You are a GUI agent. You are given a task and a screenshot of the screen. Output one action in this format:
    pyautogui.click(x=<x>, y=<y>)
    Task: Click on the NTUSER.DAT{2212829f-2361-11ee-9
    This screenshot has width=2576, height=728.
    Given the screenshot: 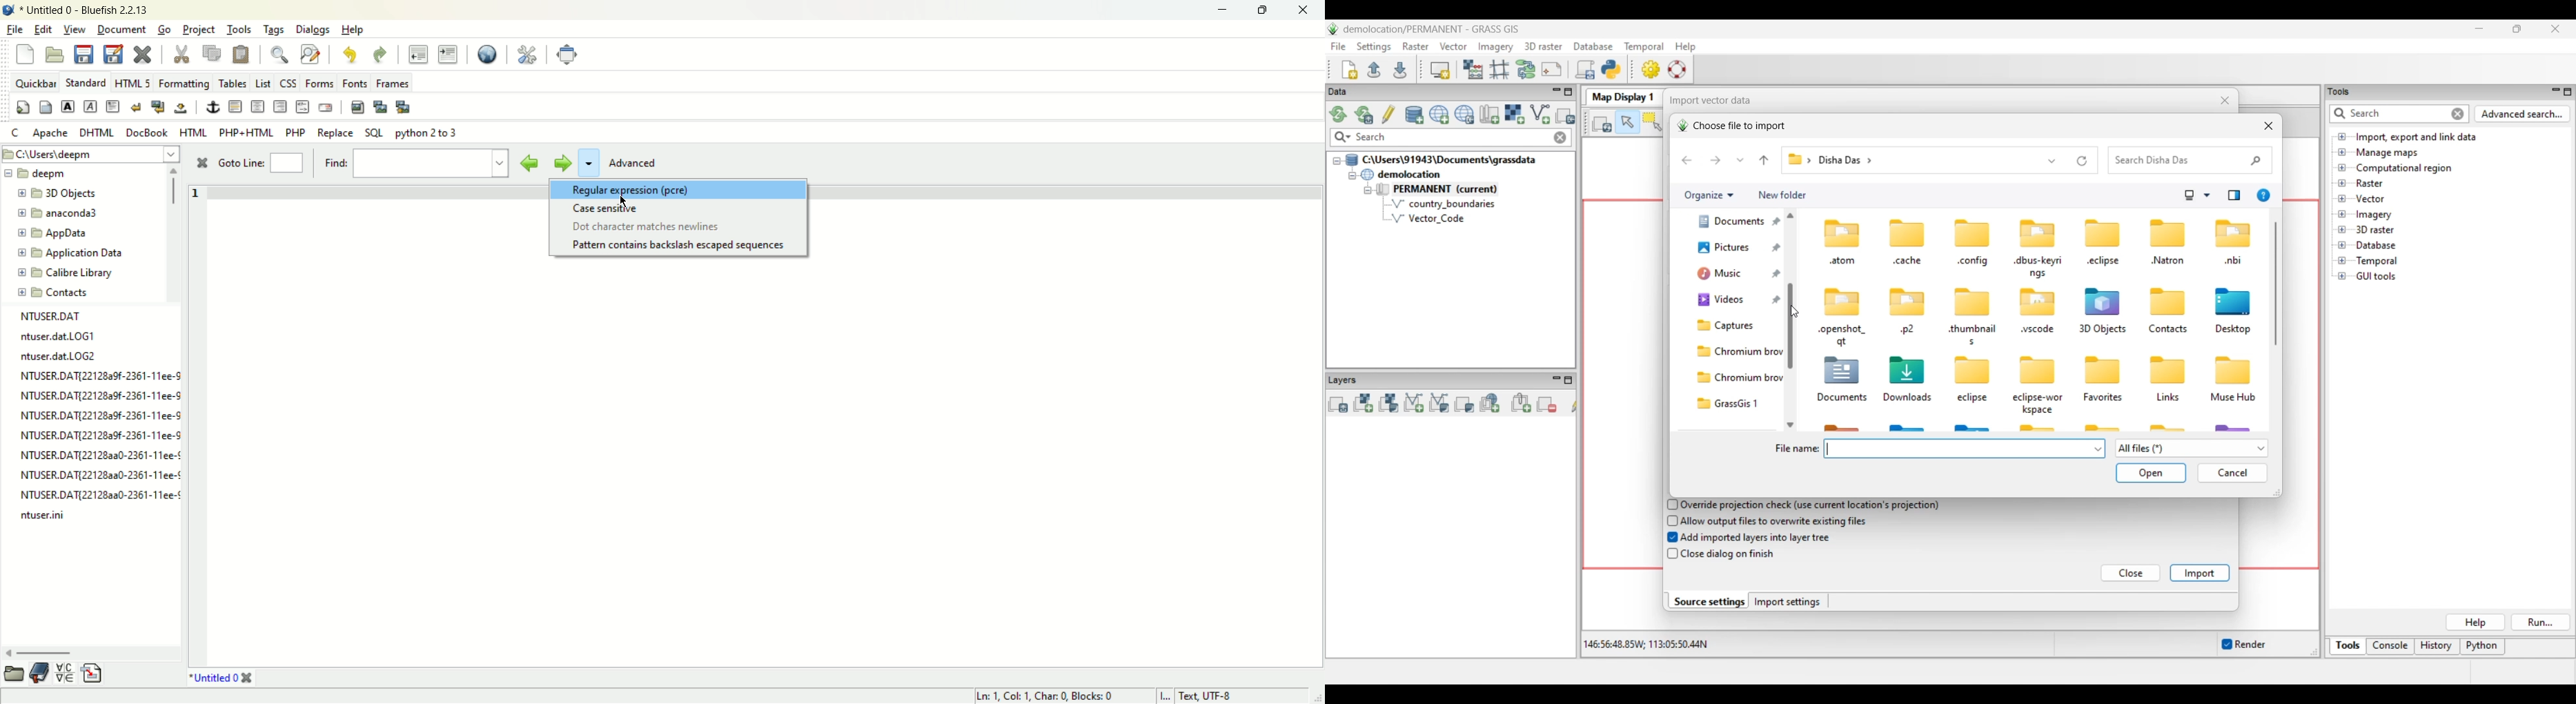 What is the action you would take?
    pyautogui.click(x=102, y=376)
    